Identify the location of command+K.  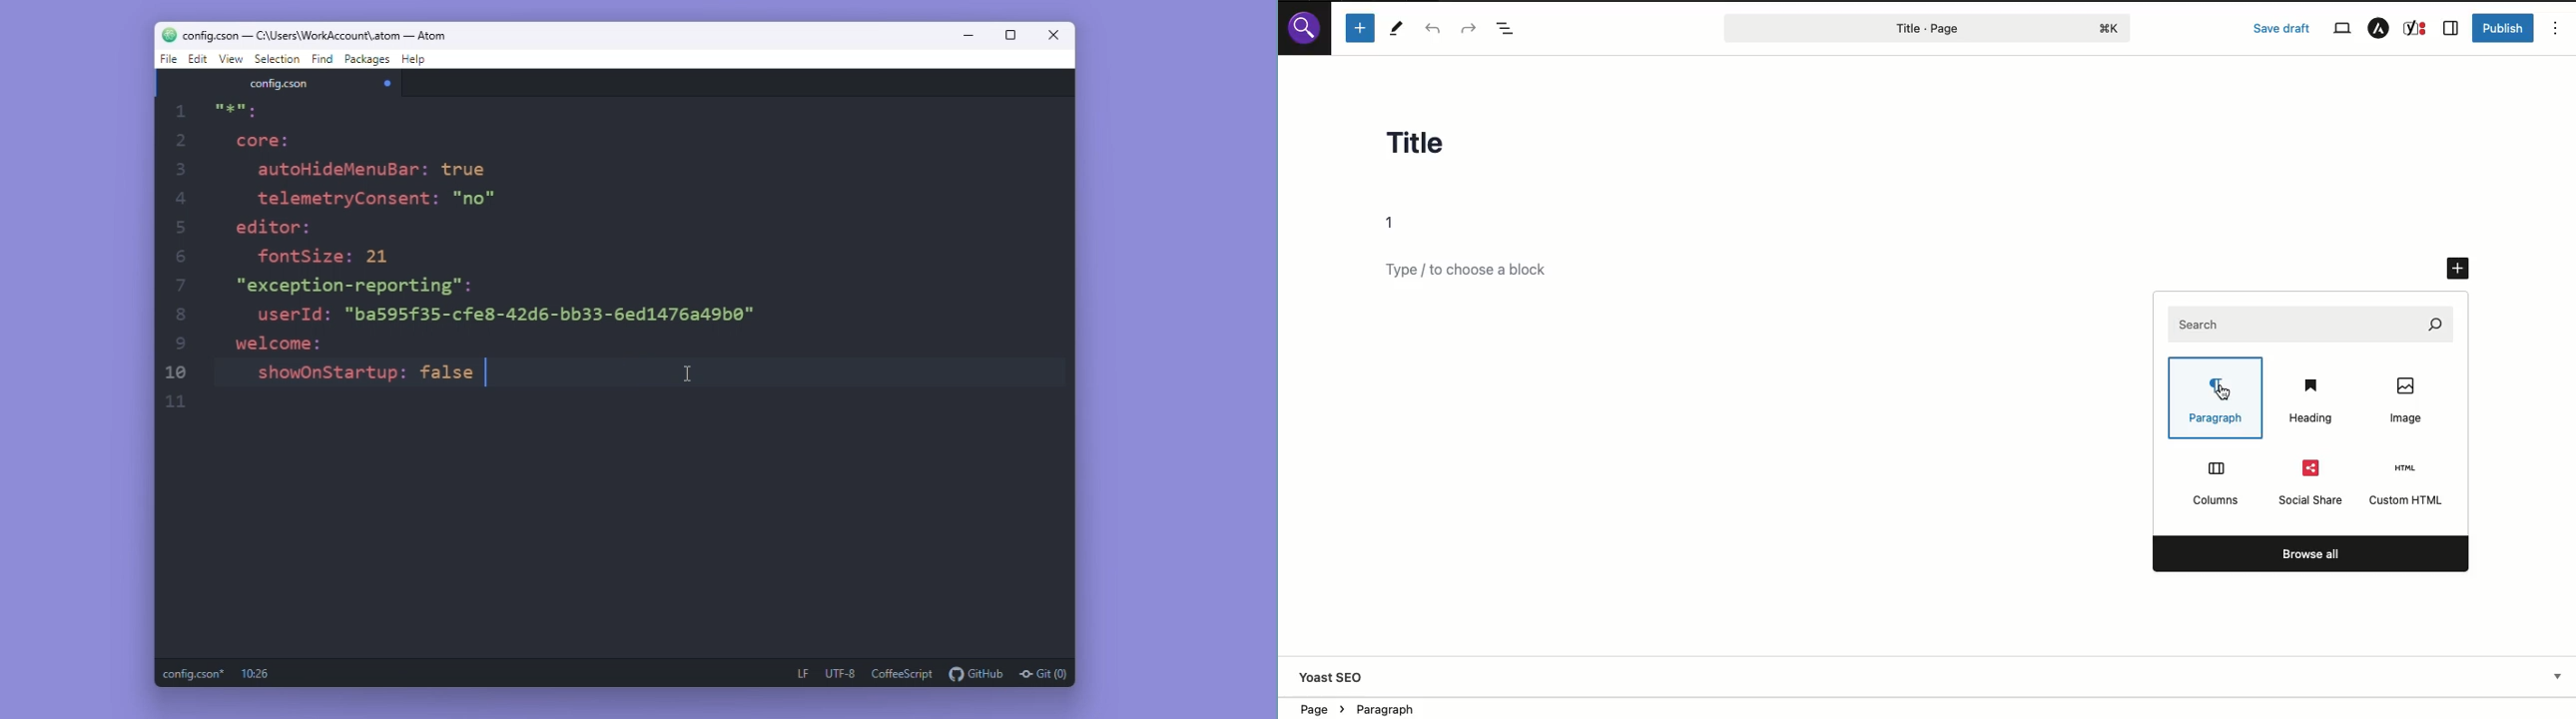
(2111, 29).